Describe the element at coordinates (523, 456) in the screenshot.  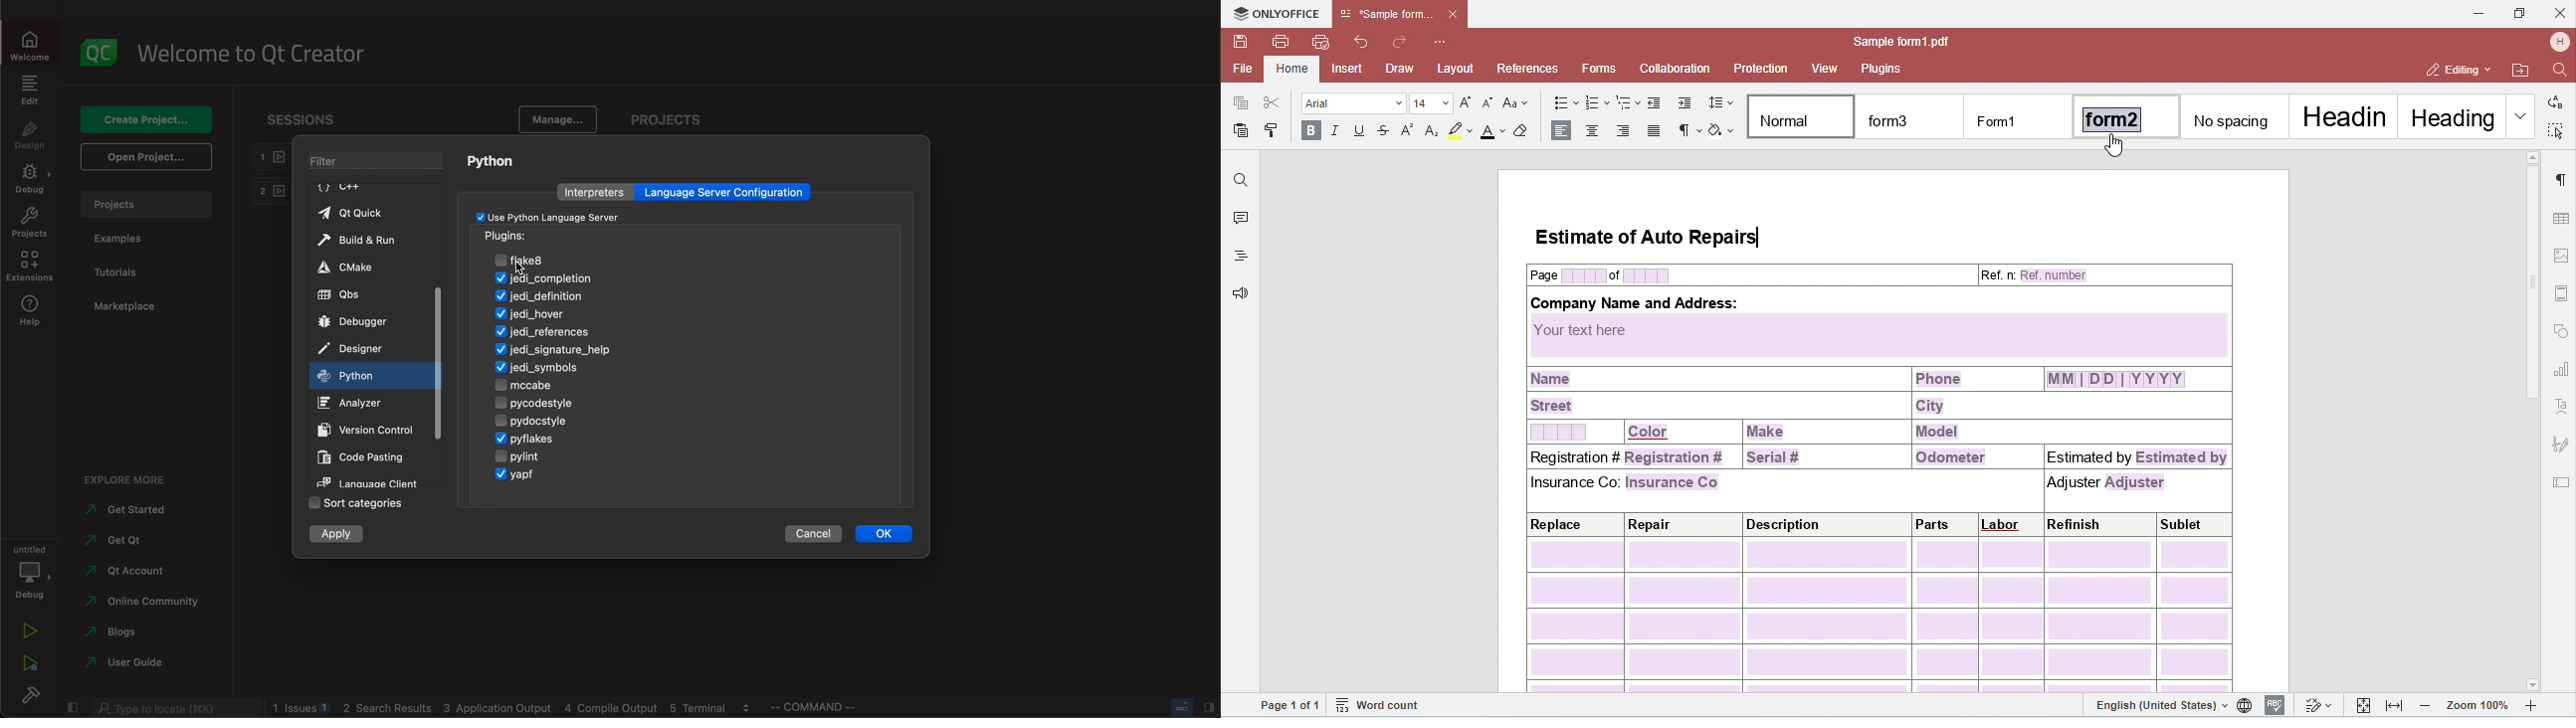
I see `pylint` at that location.